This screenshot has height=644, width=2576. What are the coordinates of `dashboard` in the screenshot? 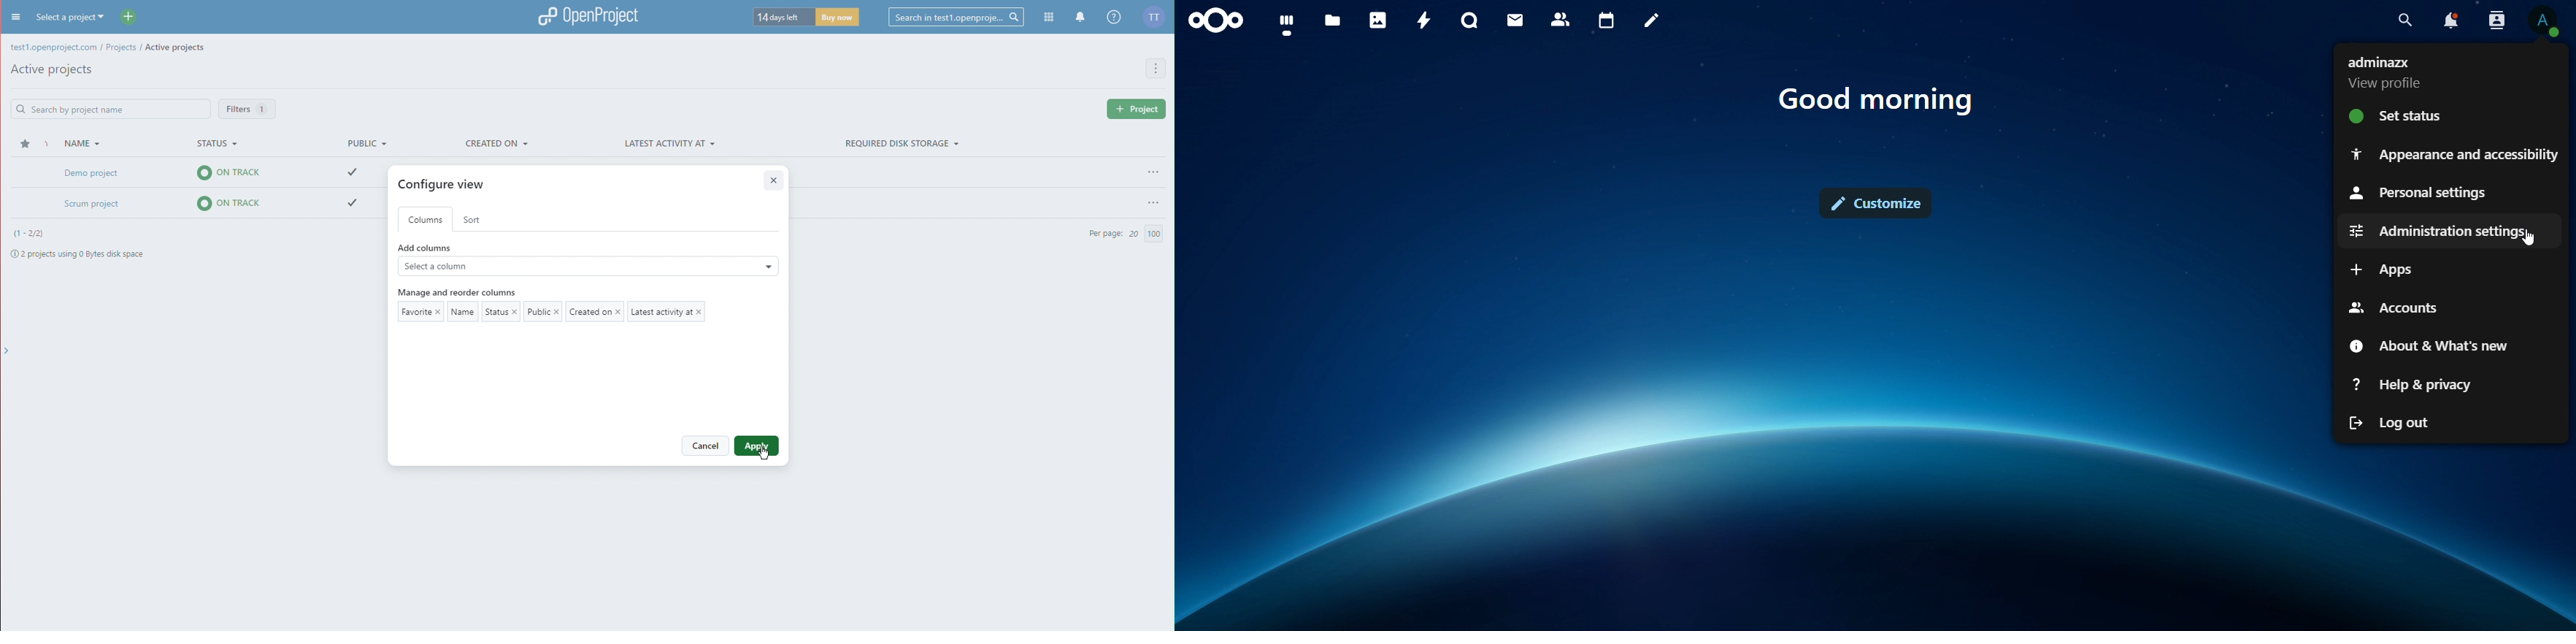 It's located at (1285, 23).